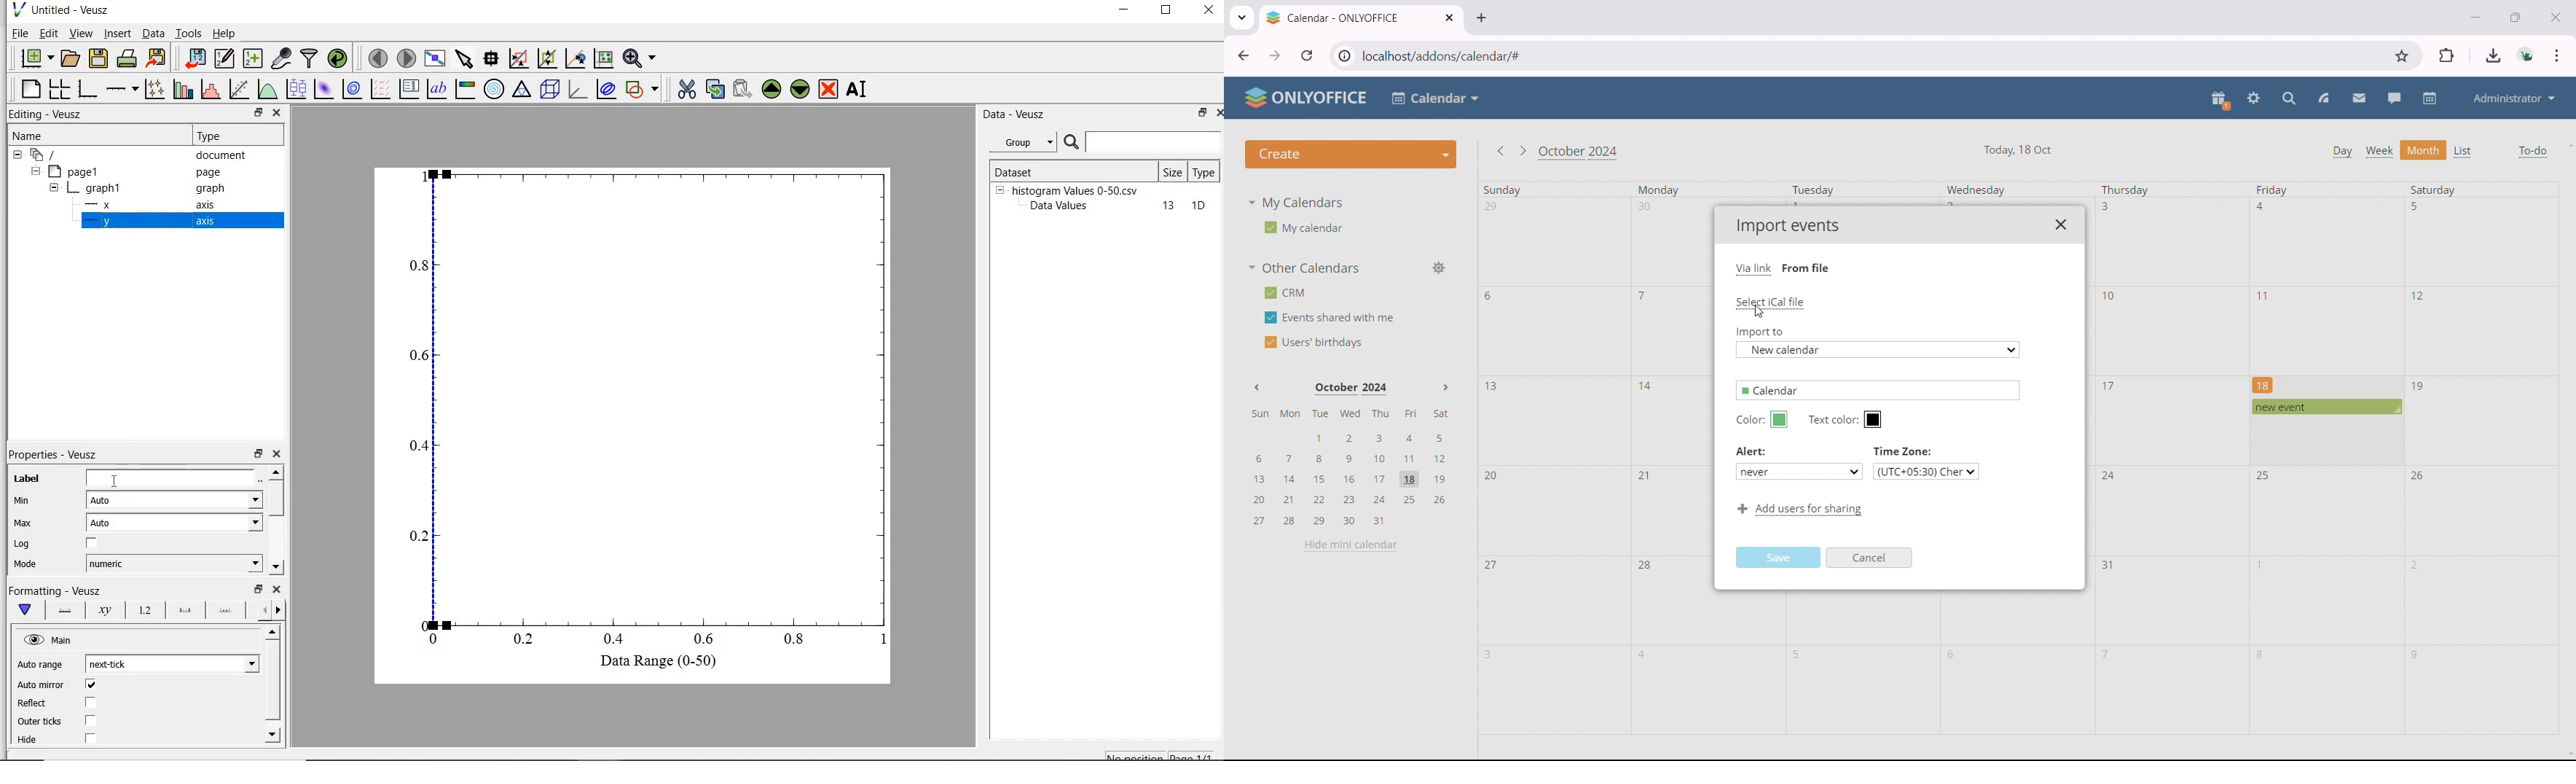 The height and width of the screenshot is (784, 2576). What do you see at coordinates (1505, 190) in the screenshot?
I see `Sunday` at bounding box center [1505, 190].